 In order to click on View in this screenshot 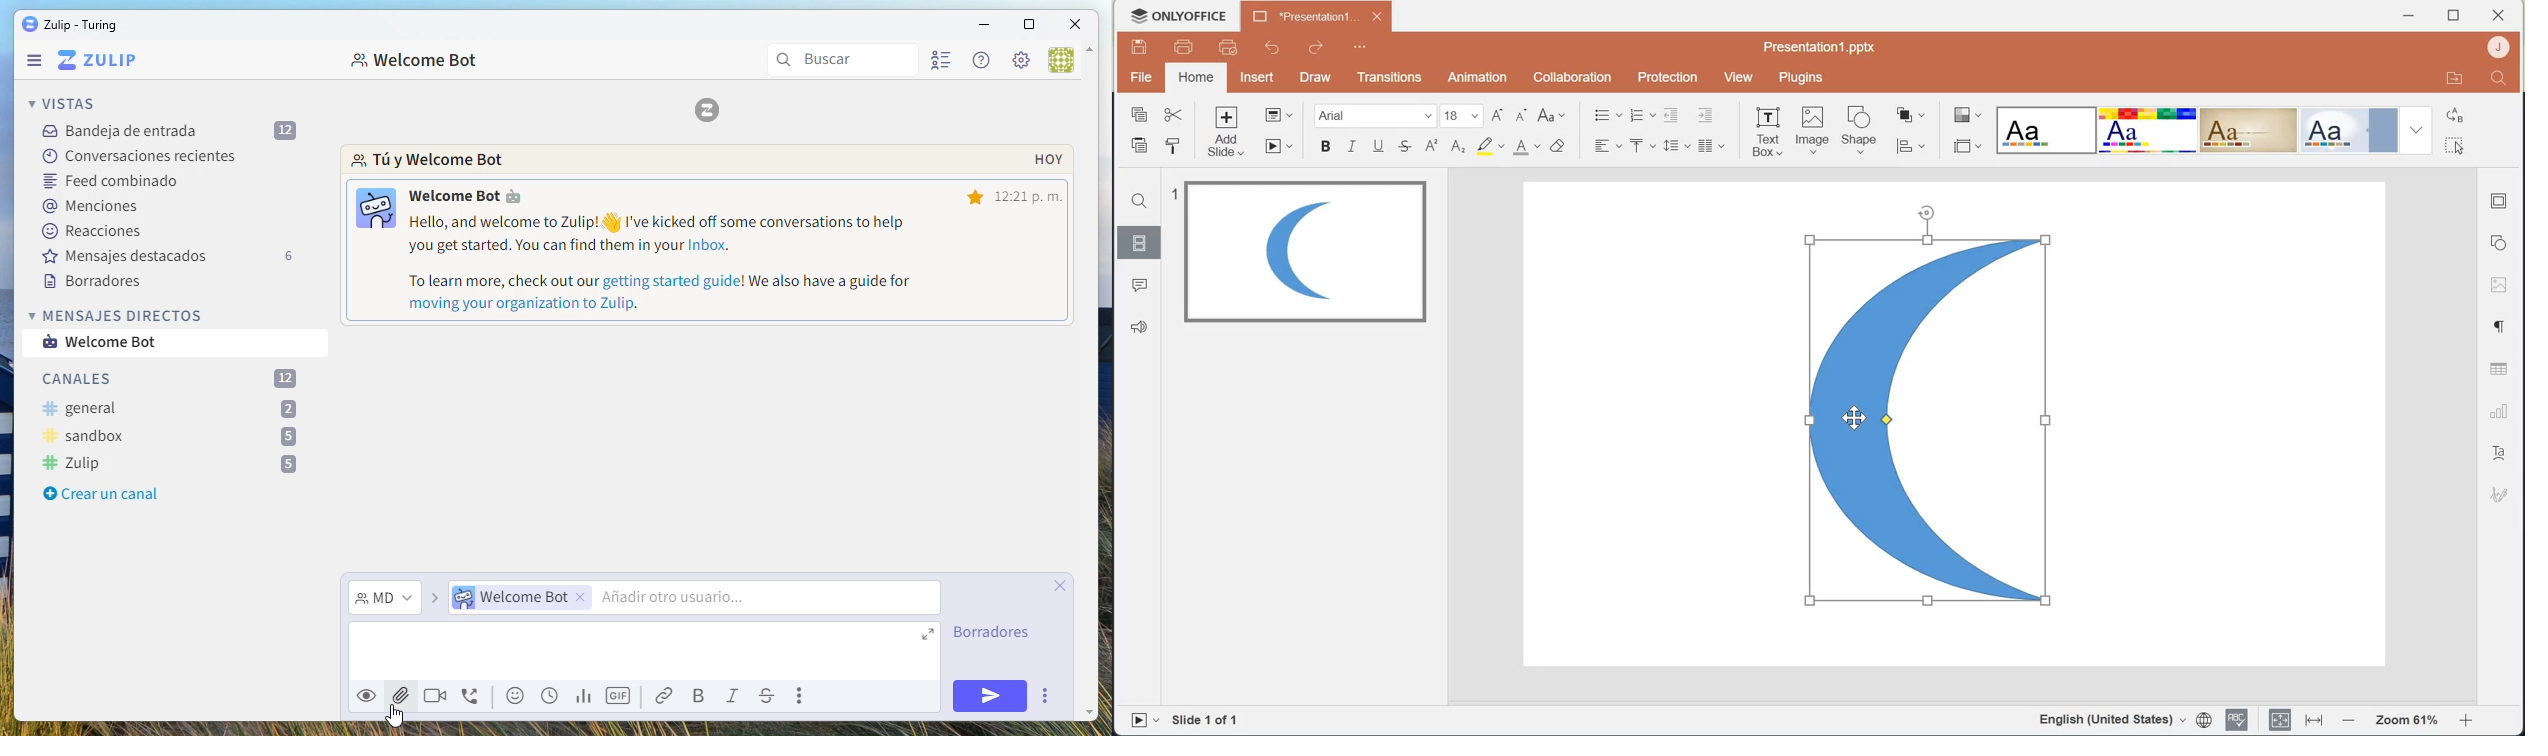, I will do `click(1739, 78)`.